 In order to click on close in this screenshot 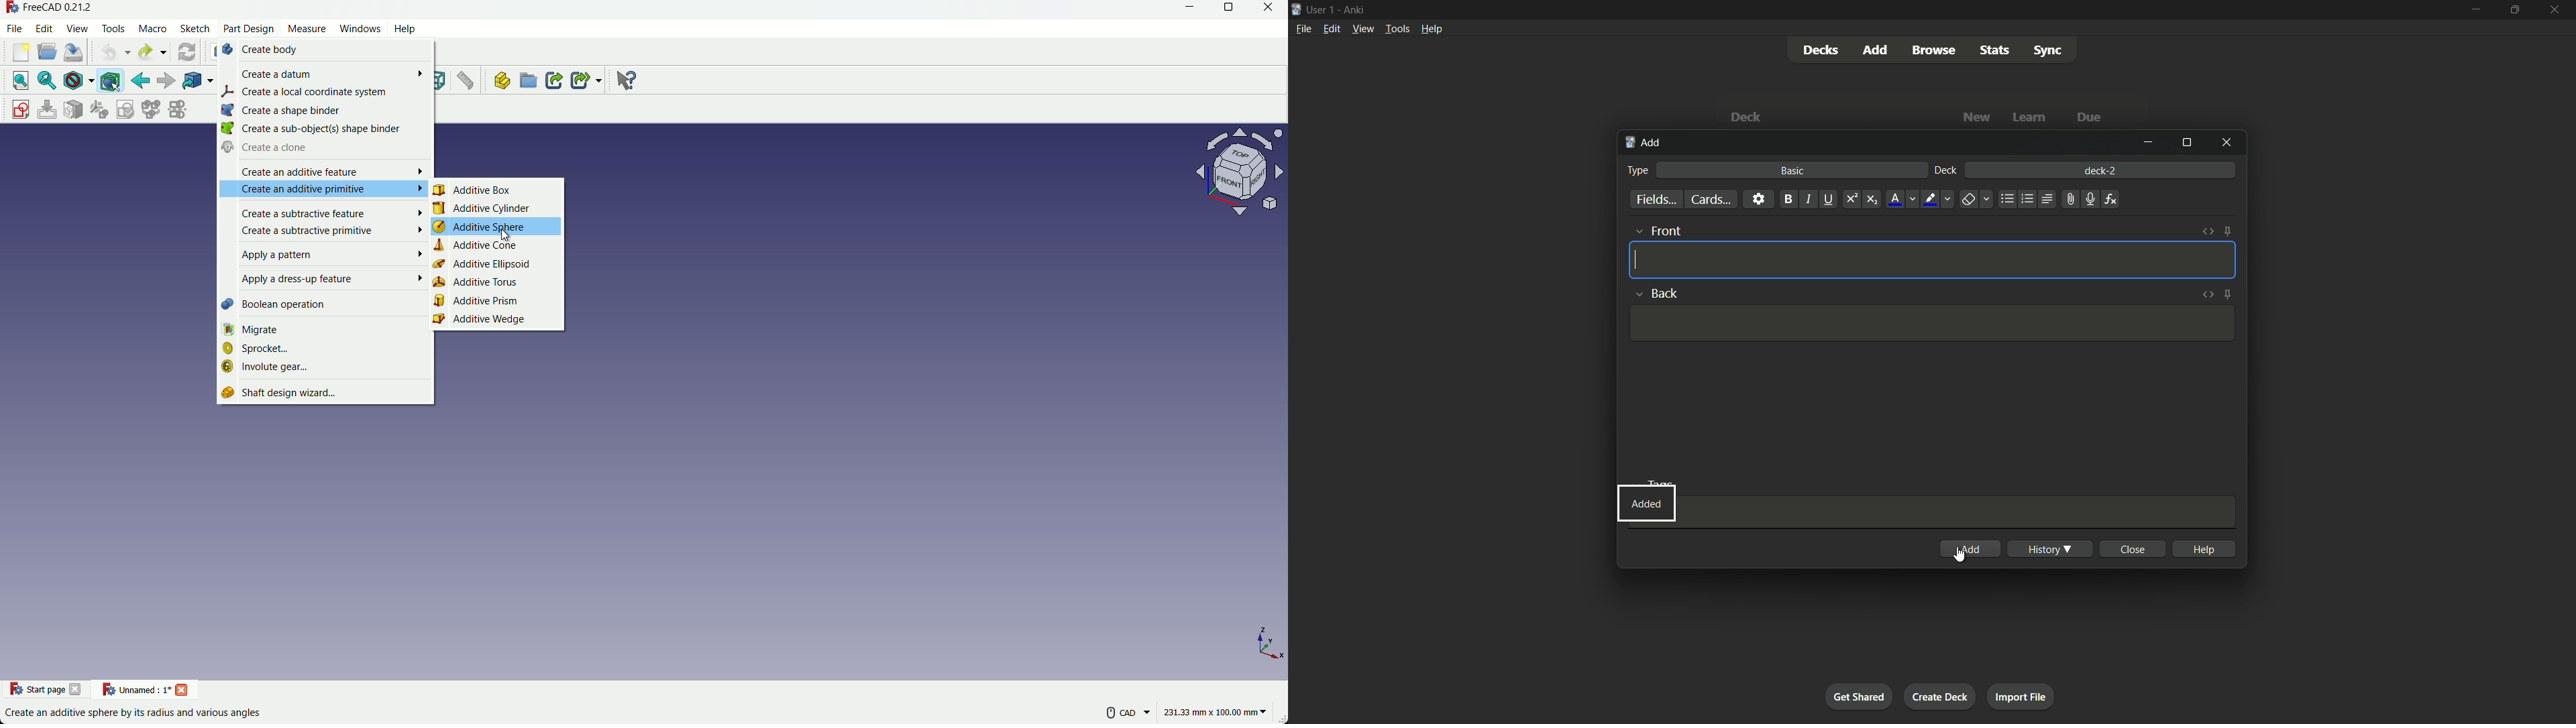, I will do `click(1267, 8)`.